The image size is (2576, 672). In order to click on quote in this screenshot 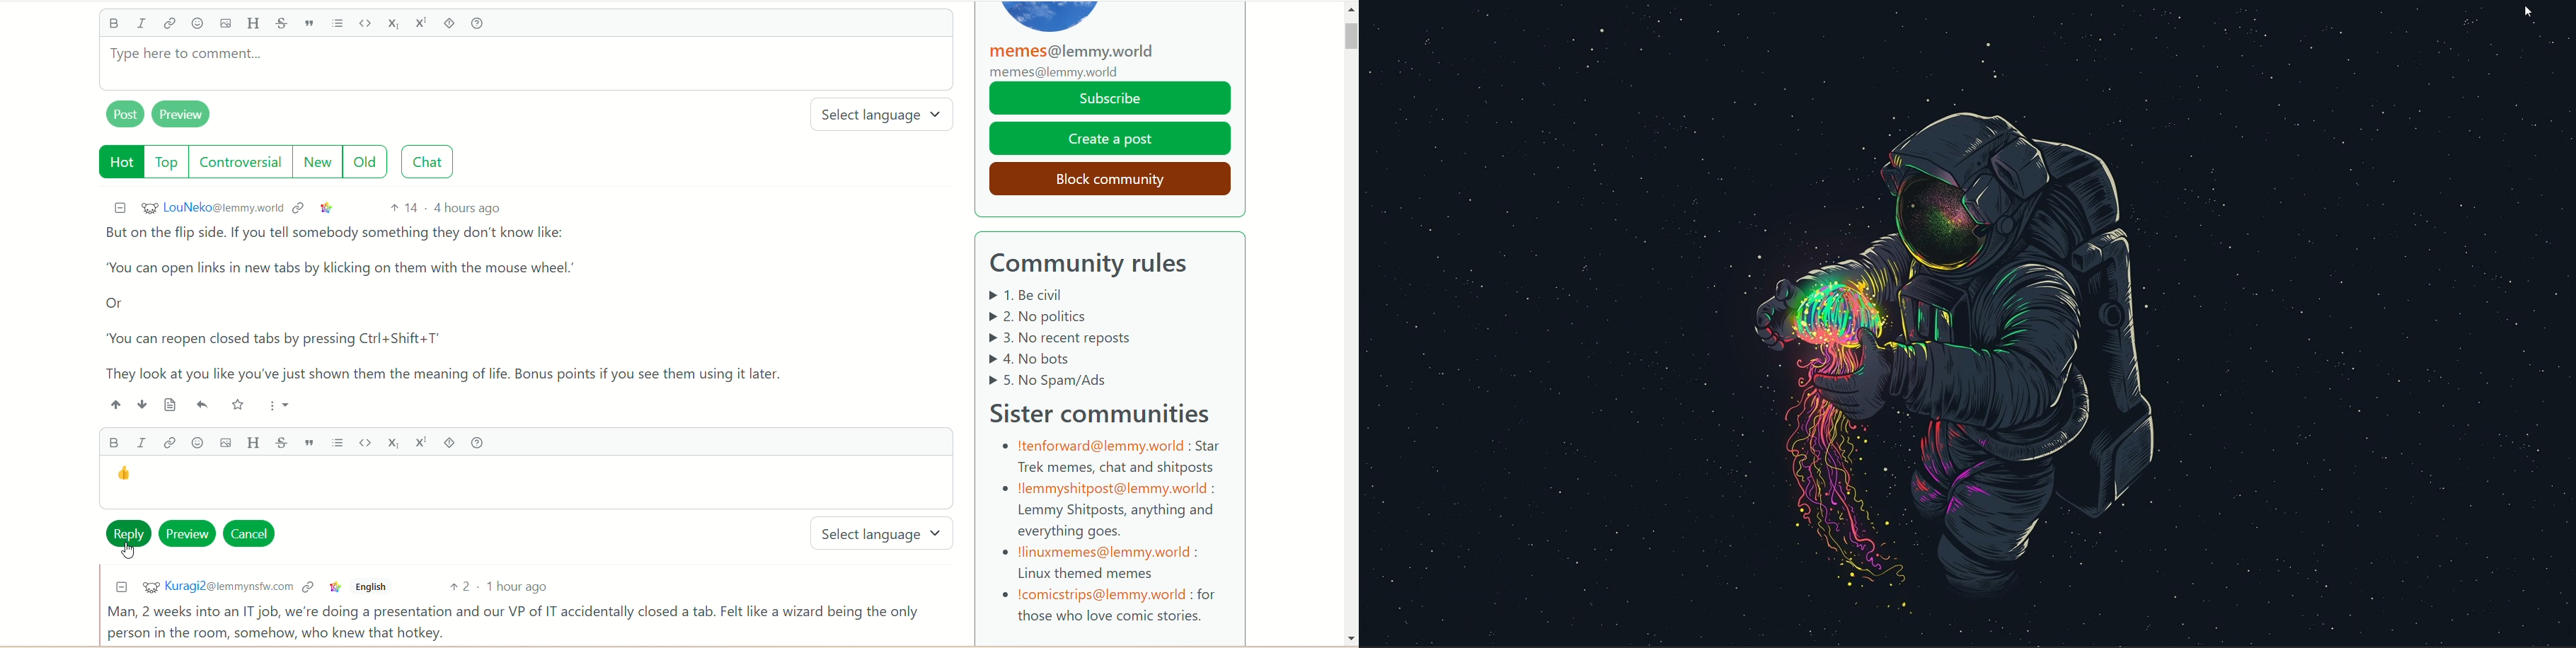, I will do `click(312, 442)`.